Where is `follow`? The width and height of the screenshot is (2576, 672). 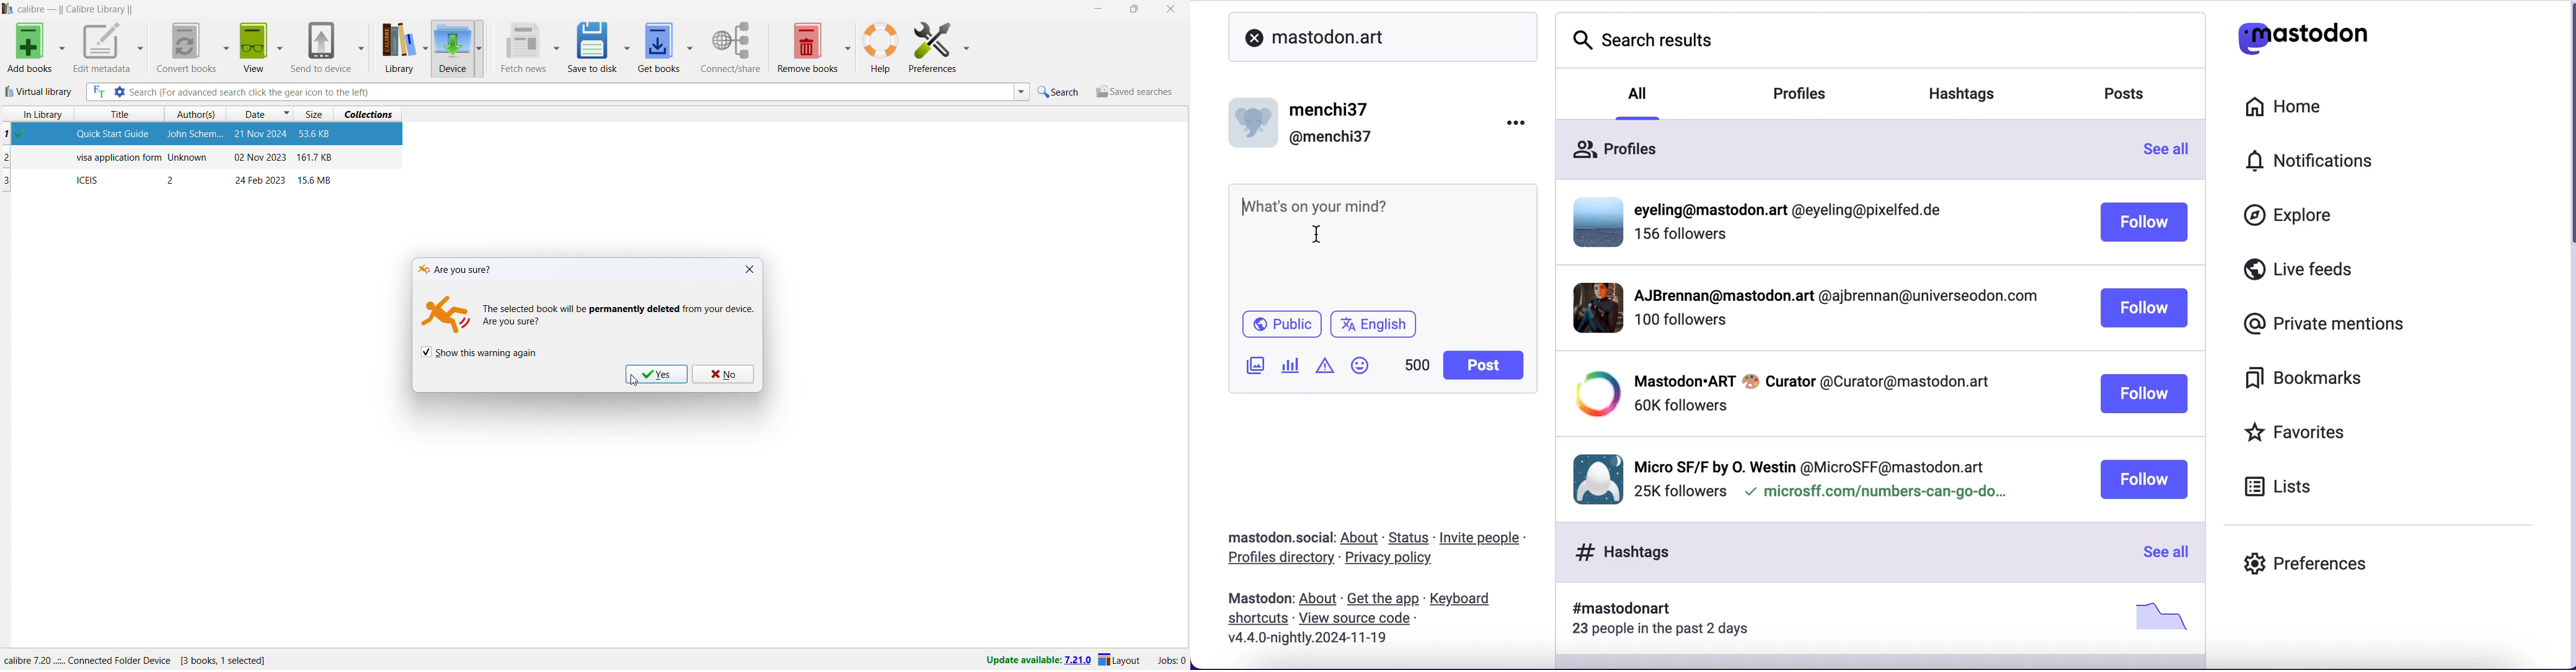 follow is located at coordinates (2145, 309).